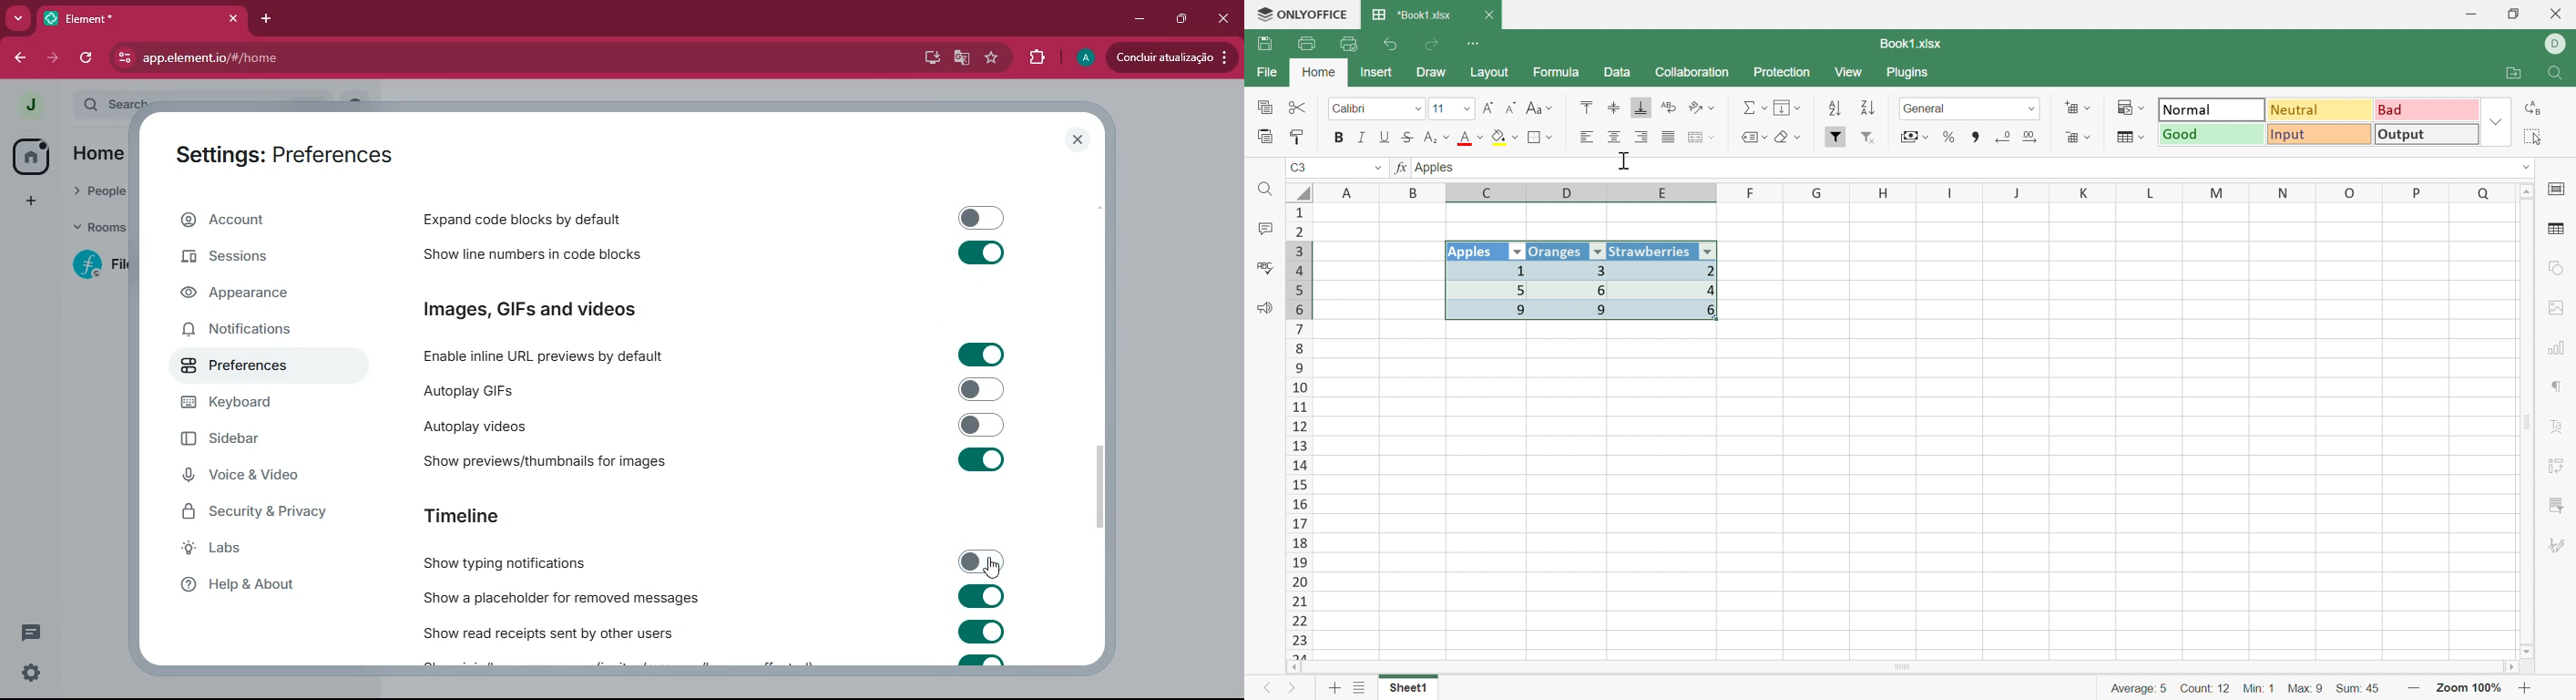 The image size is (2576, 700). Describe the element at coordinates (55, 59) in the screenshot. I see `forward` at that location.